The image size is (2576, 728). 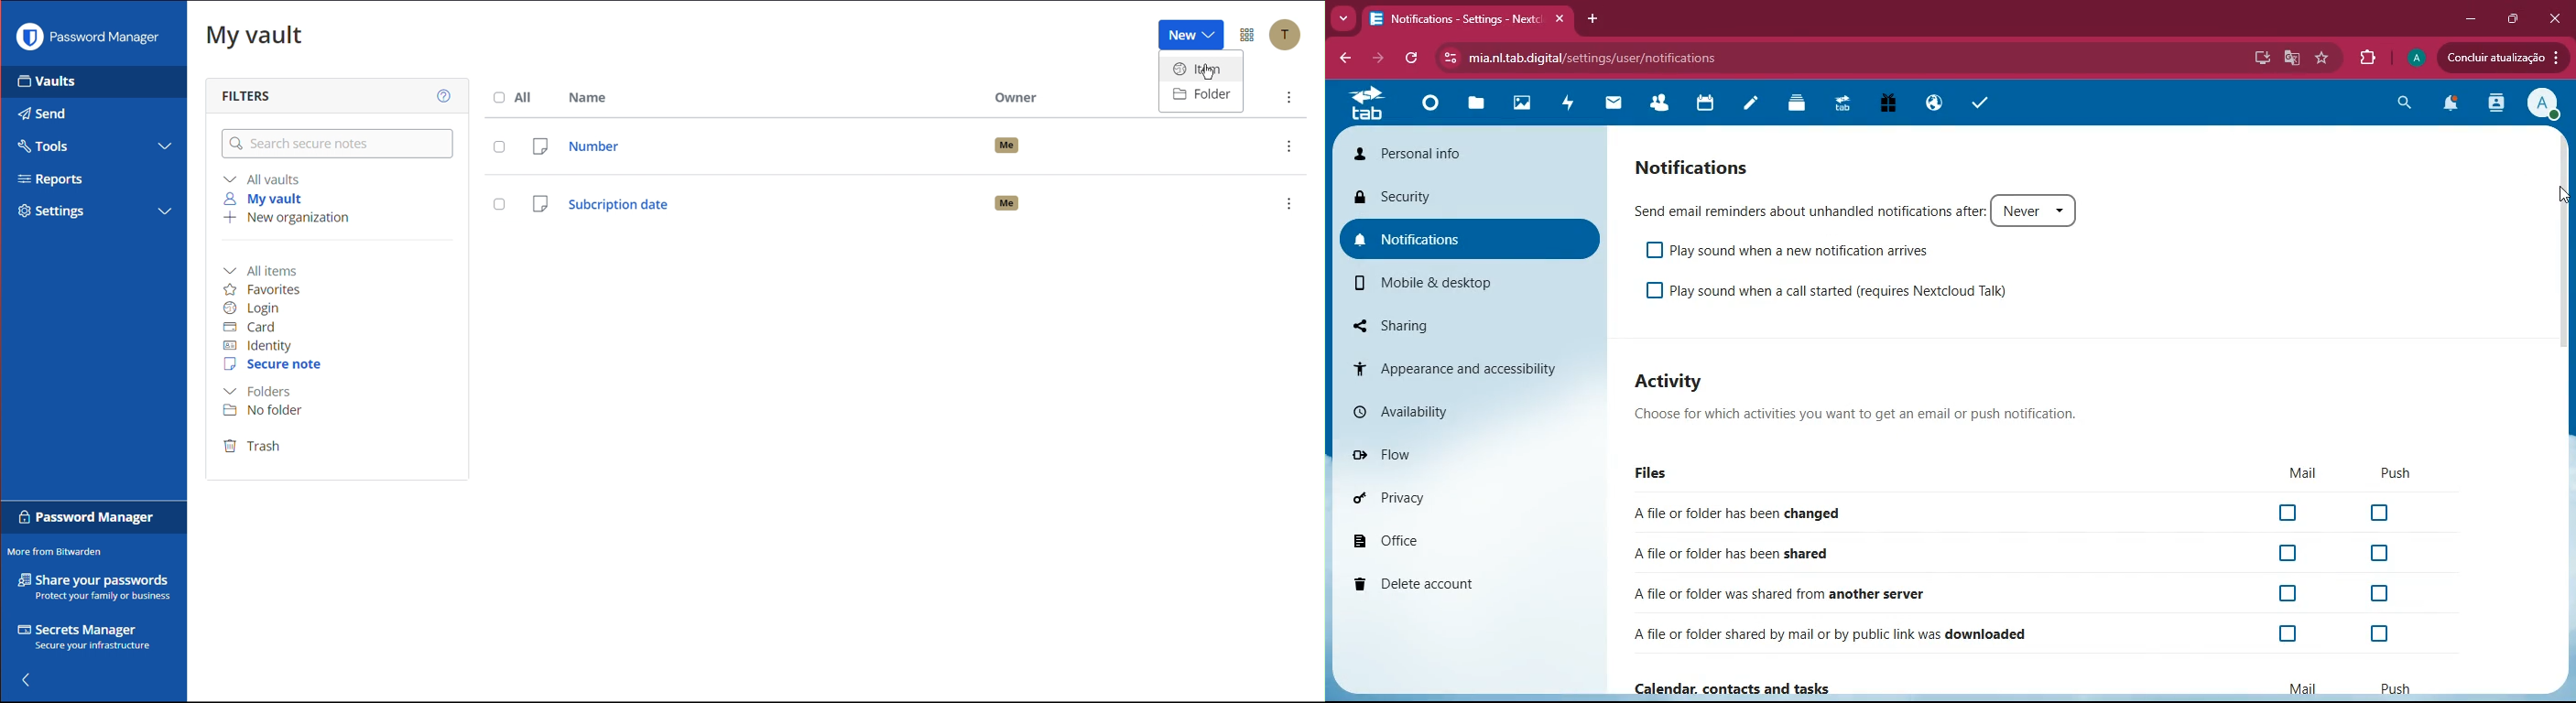 What do you see at coordinates (264, 268) in the screenshot?
I see `All items` at bounding box center [264, 268].